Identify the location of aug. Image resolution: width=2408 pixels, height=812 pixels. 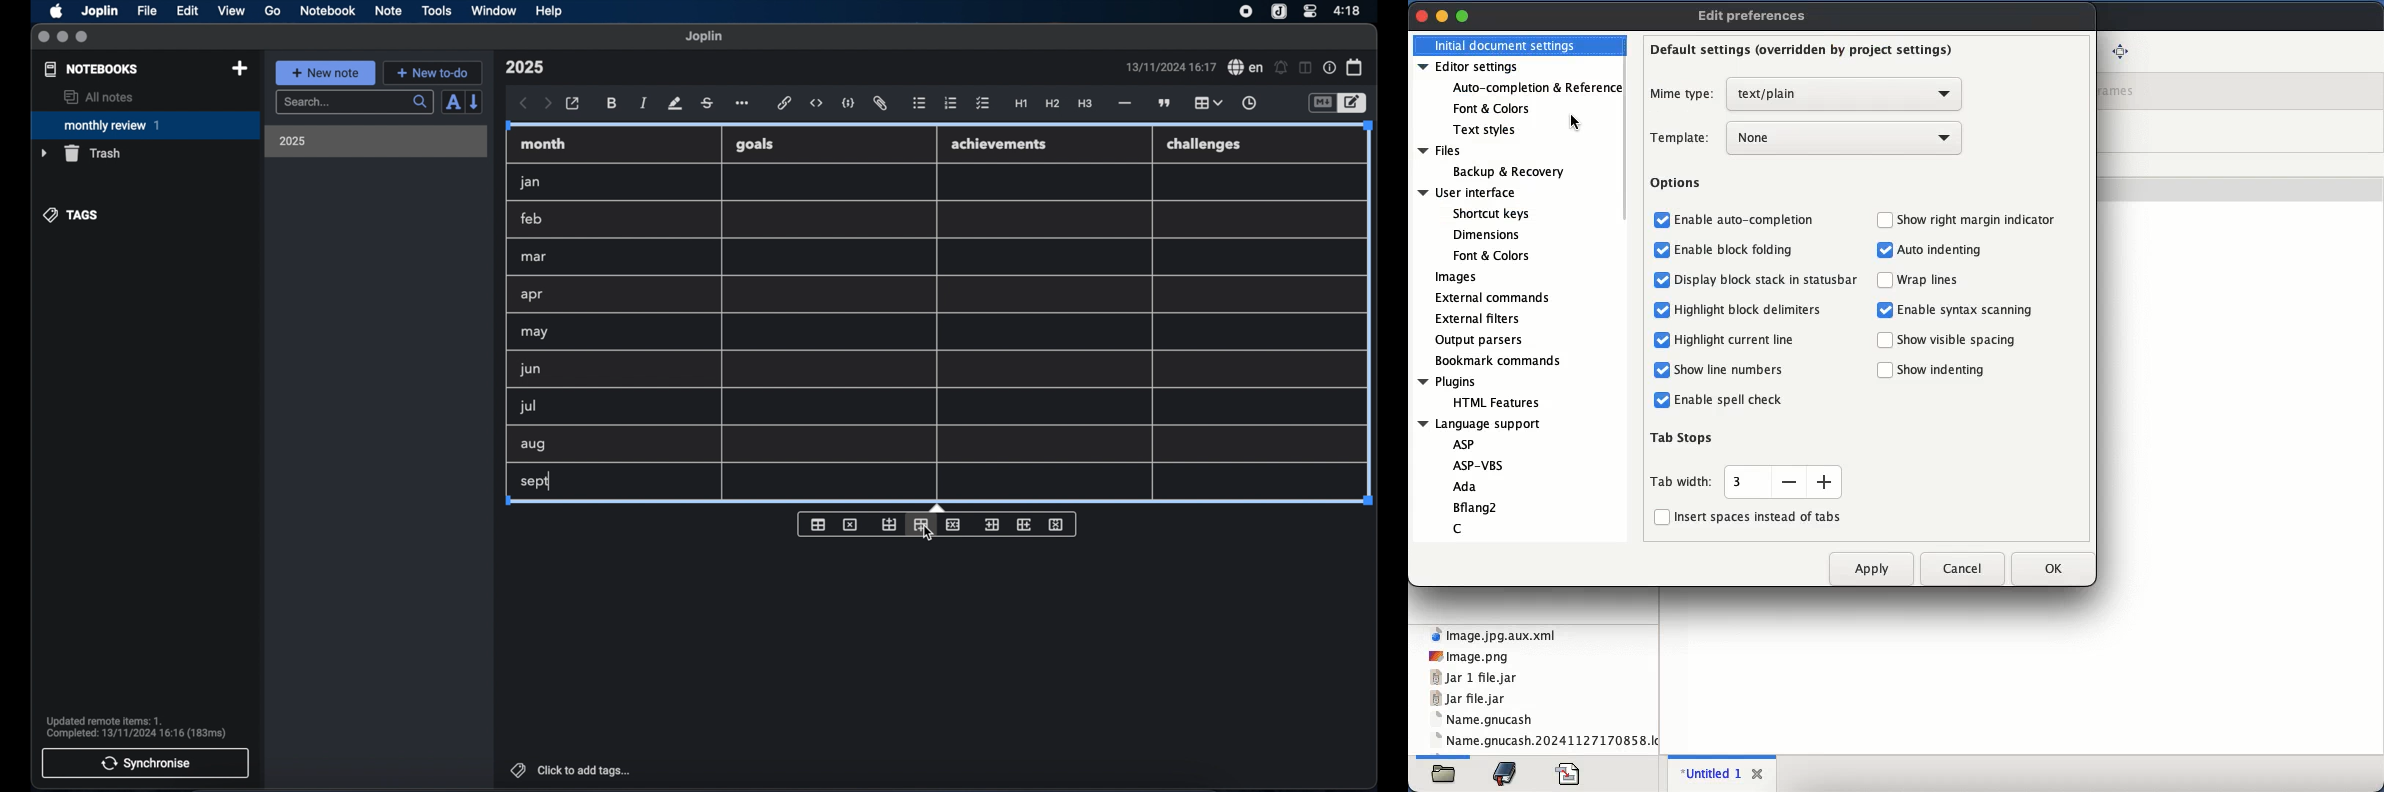
(533, 446).